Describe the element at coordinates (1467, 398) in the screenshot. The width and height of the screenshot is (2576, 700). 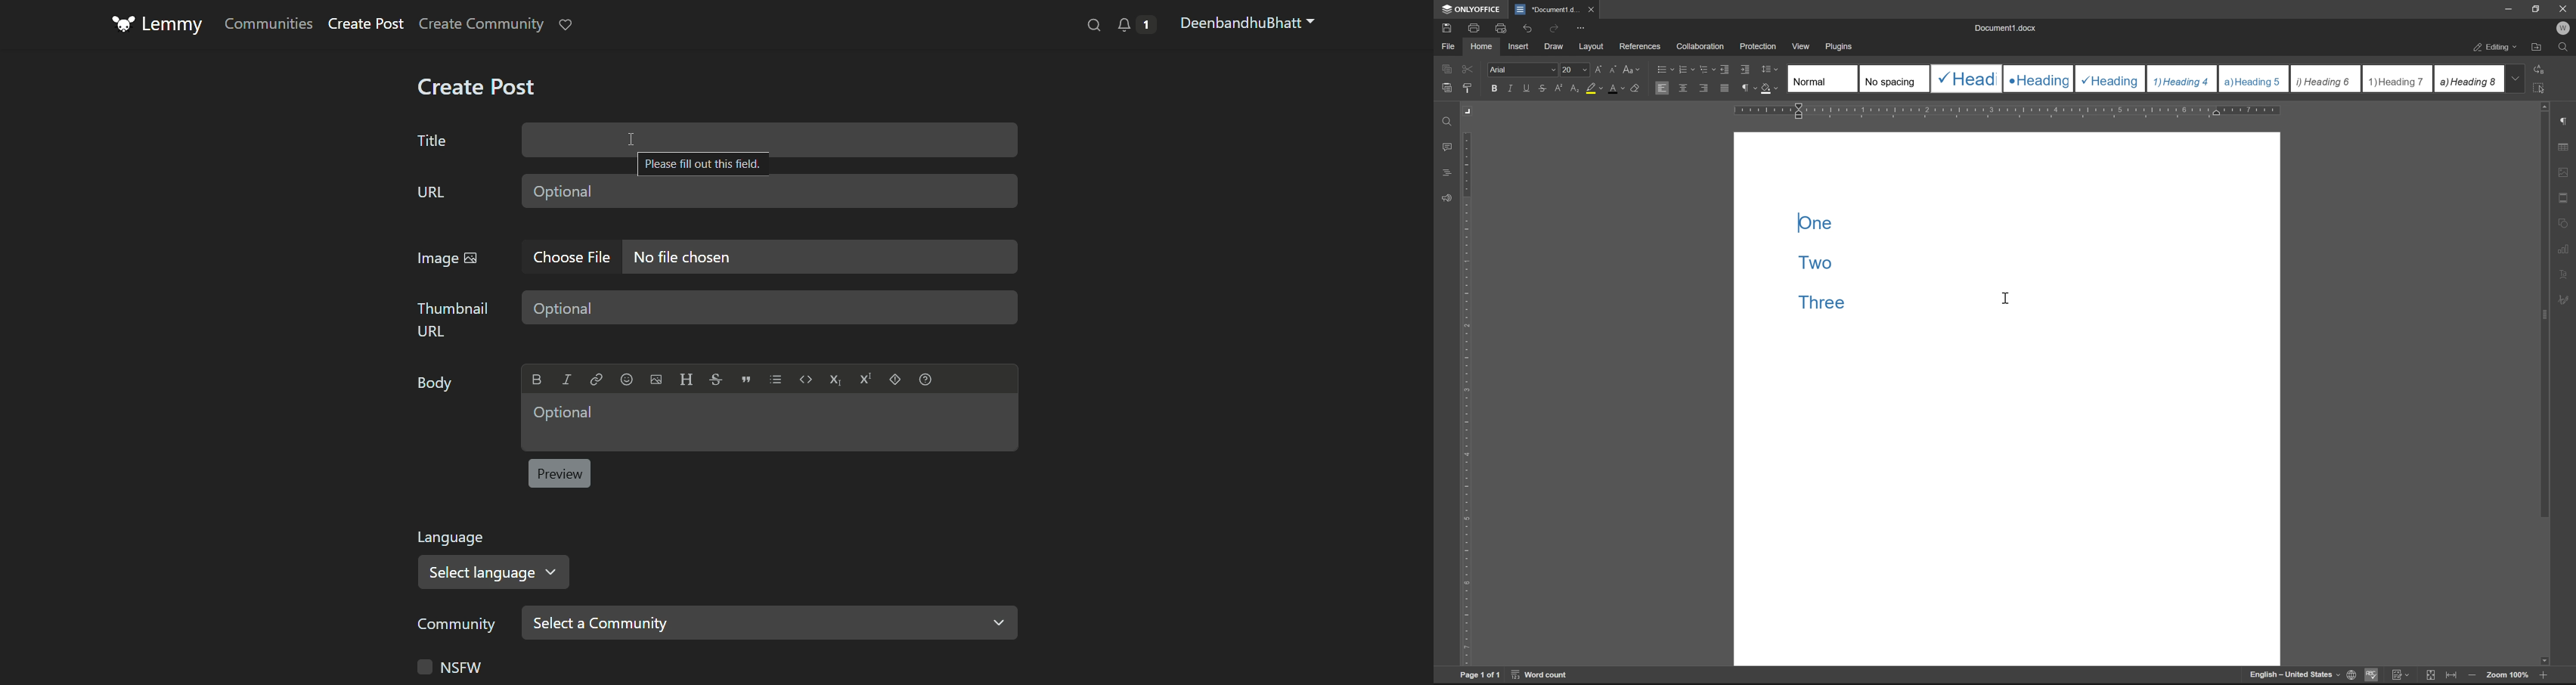
I see `ruler` at that location.